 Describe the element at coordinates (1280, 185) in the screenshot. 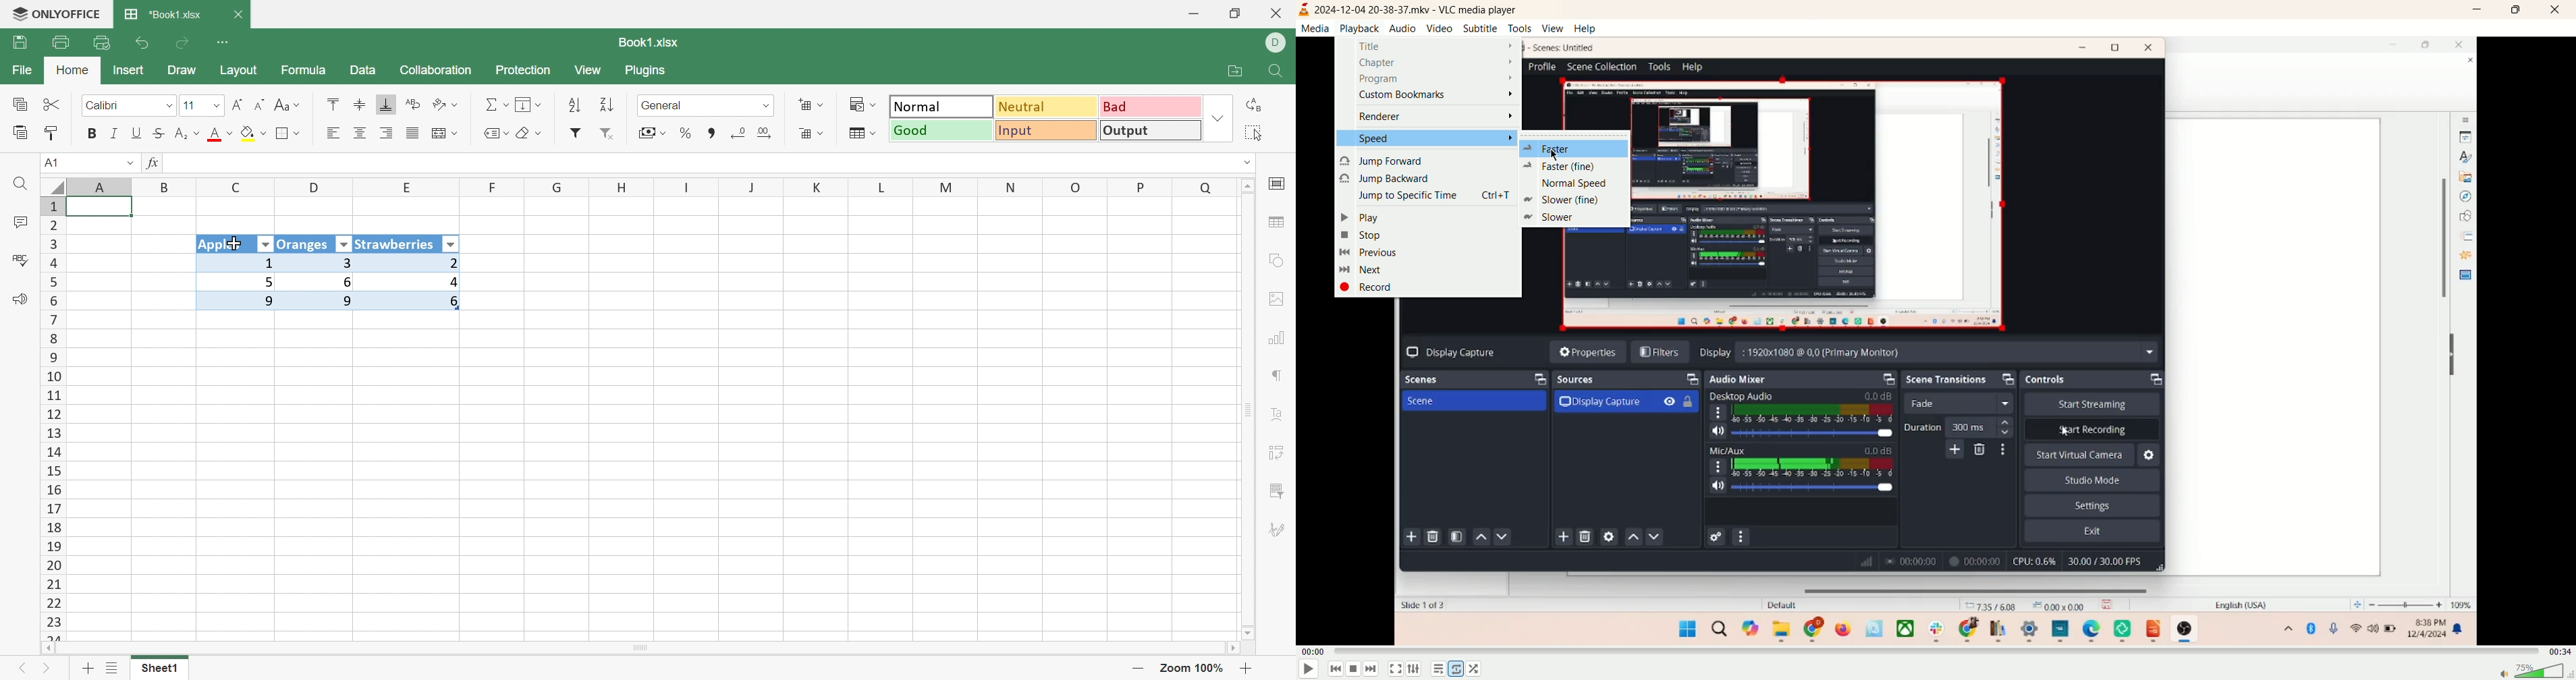

I see `cell settings` at that location.